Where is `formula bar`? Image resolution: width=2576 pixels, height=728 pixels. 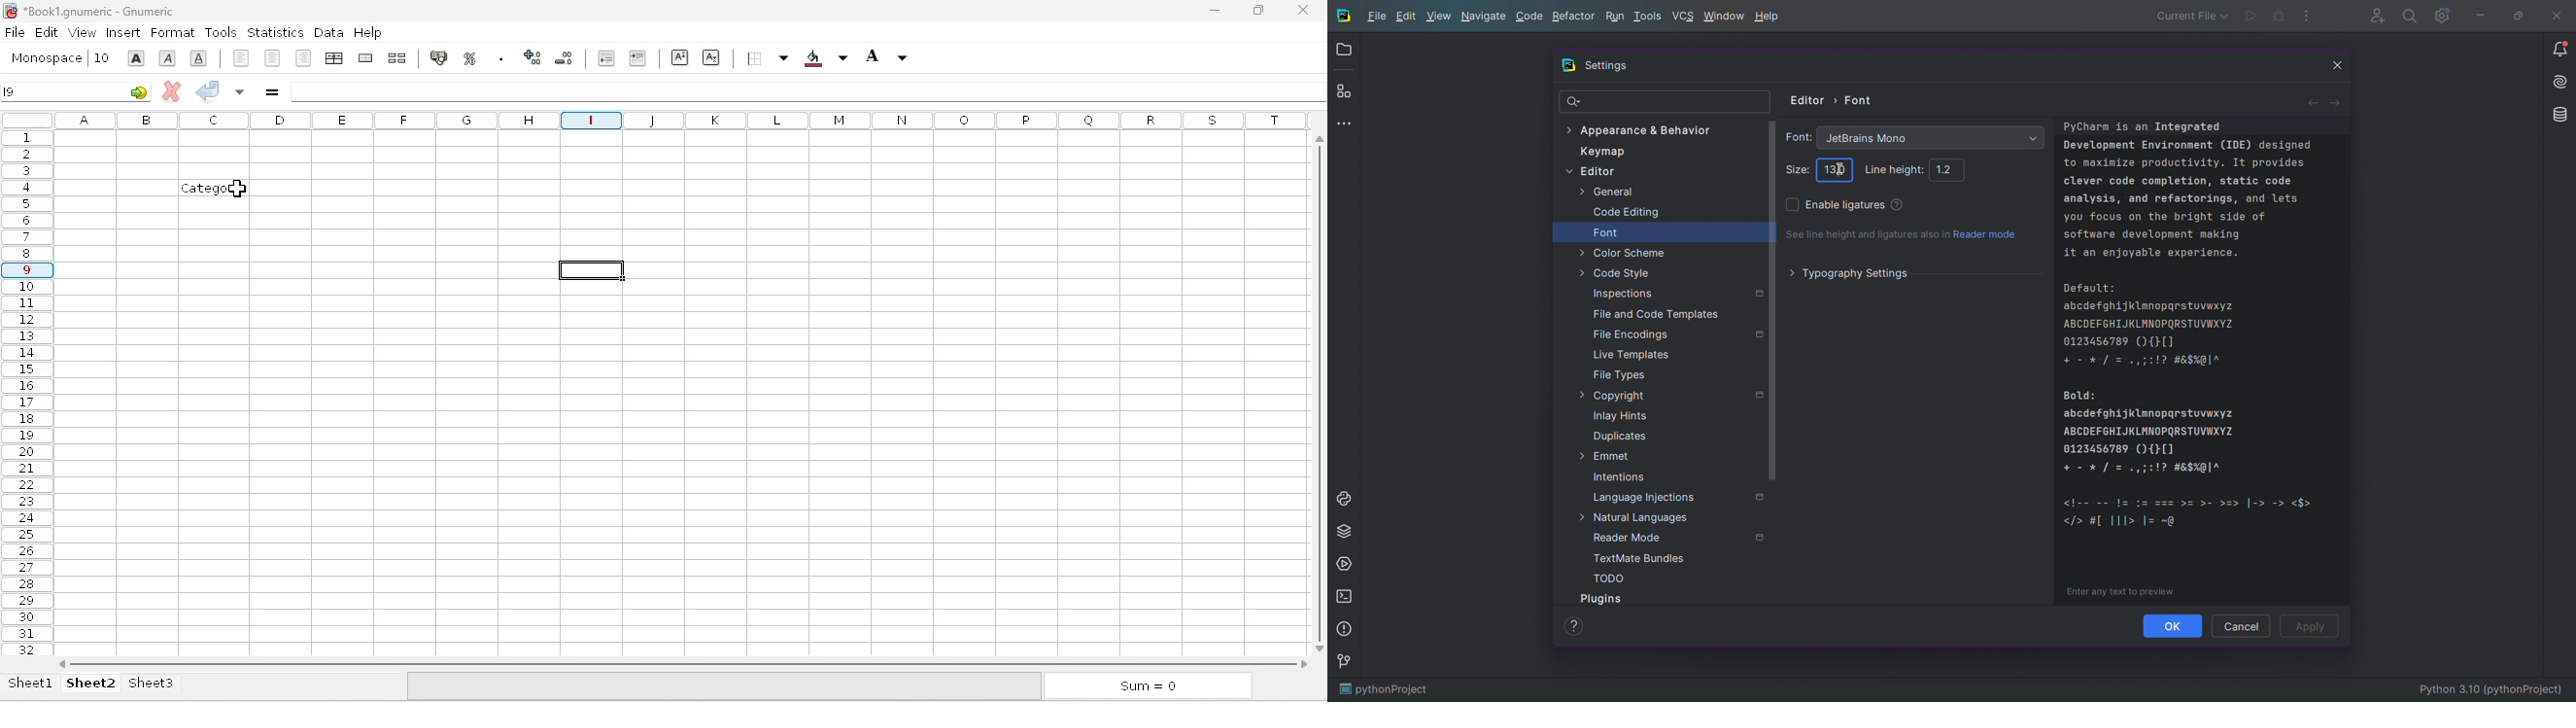 formula bar is located at coordinates (808, 91).